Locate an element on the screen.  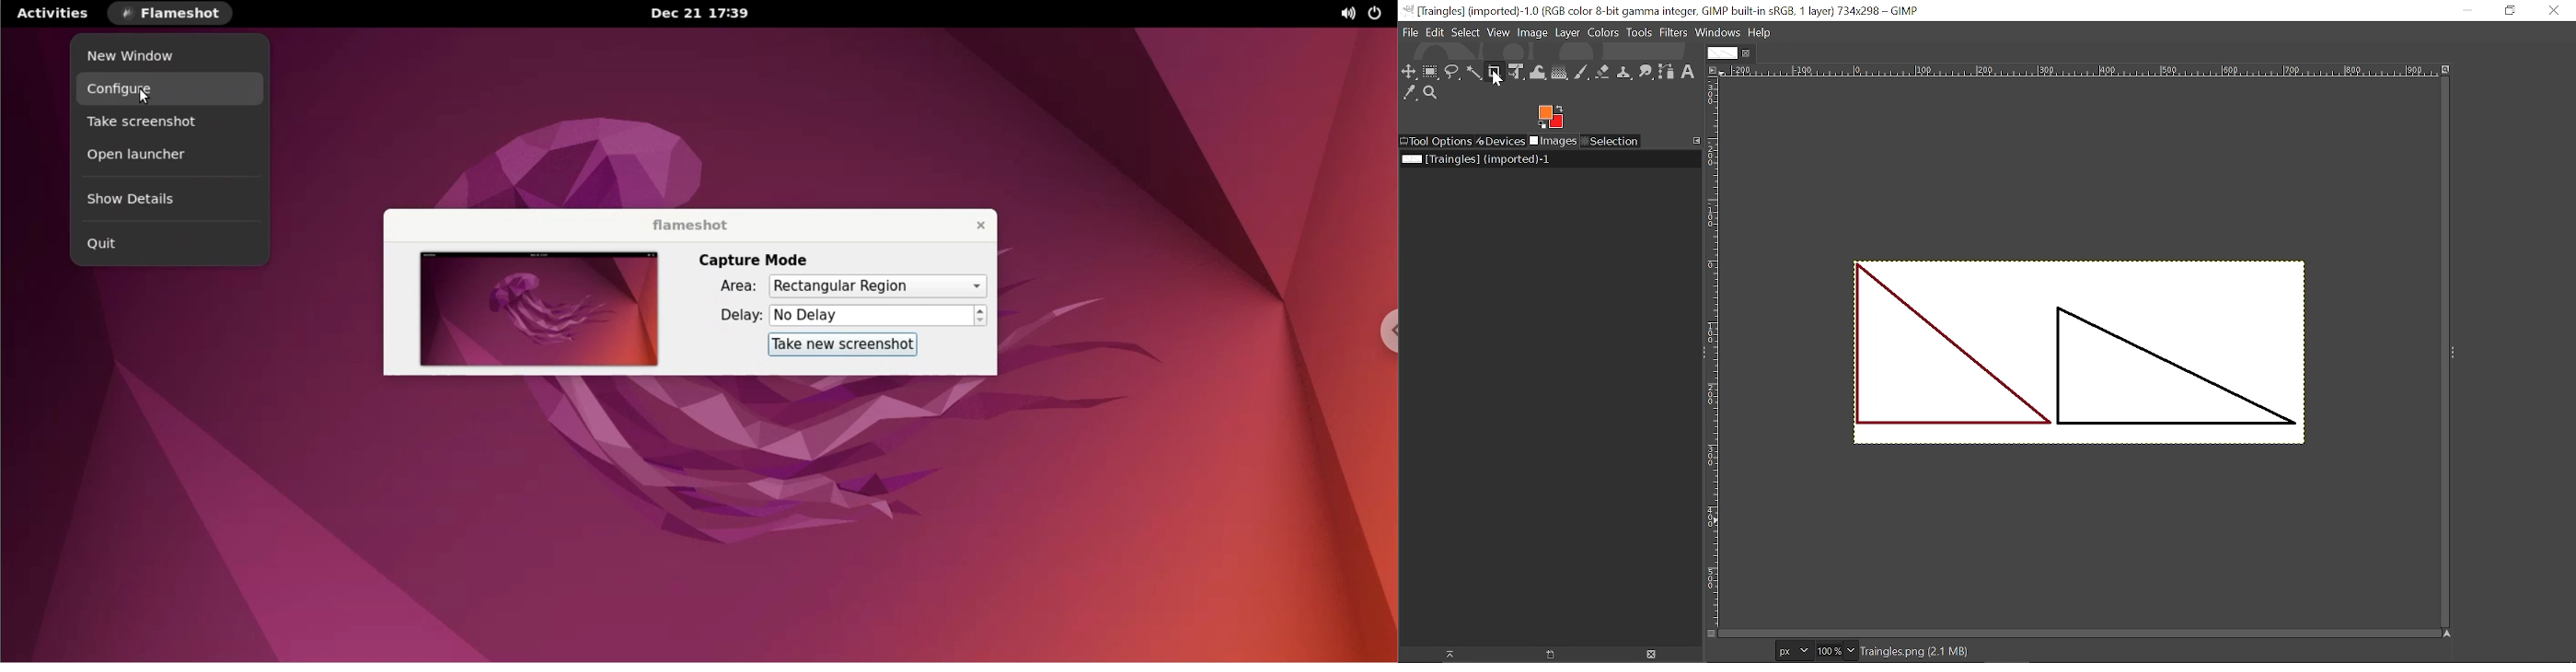
layer is located at coordinates (1567, 34).